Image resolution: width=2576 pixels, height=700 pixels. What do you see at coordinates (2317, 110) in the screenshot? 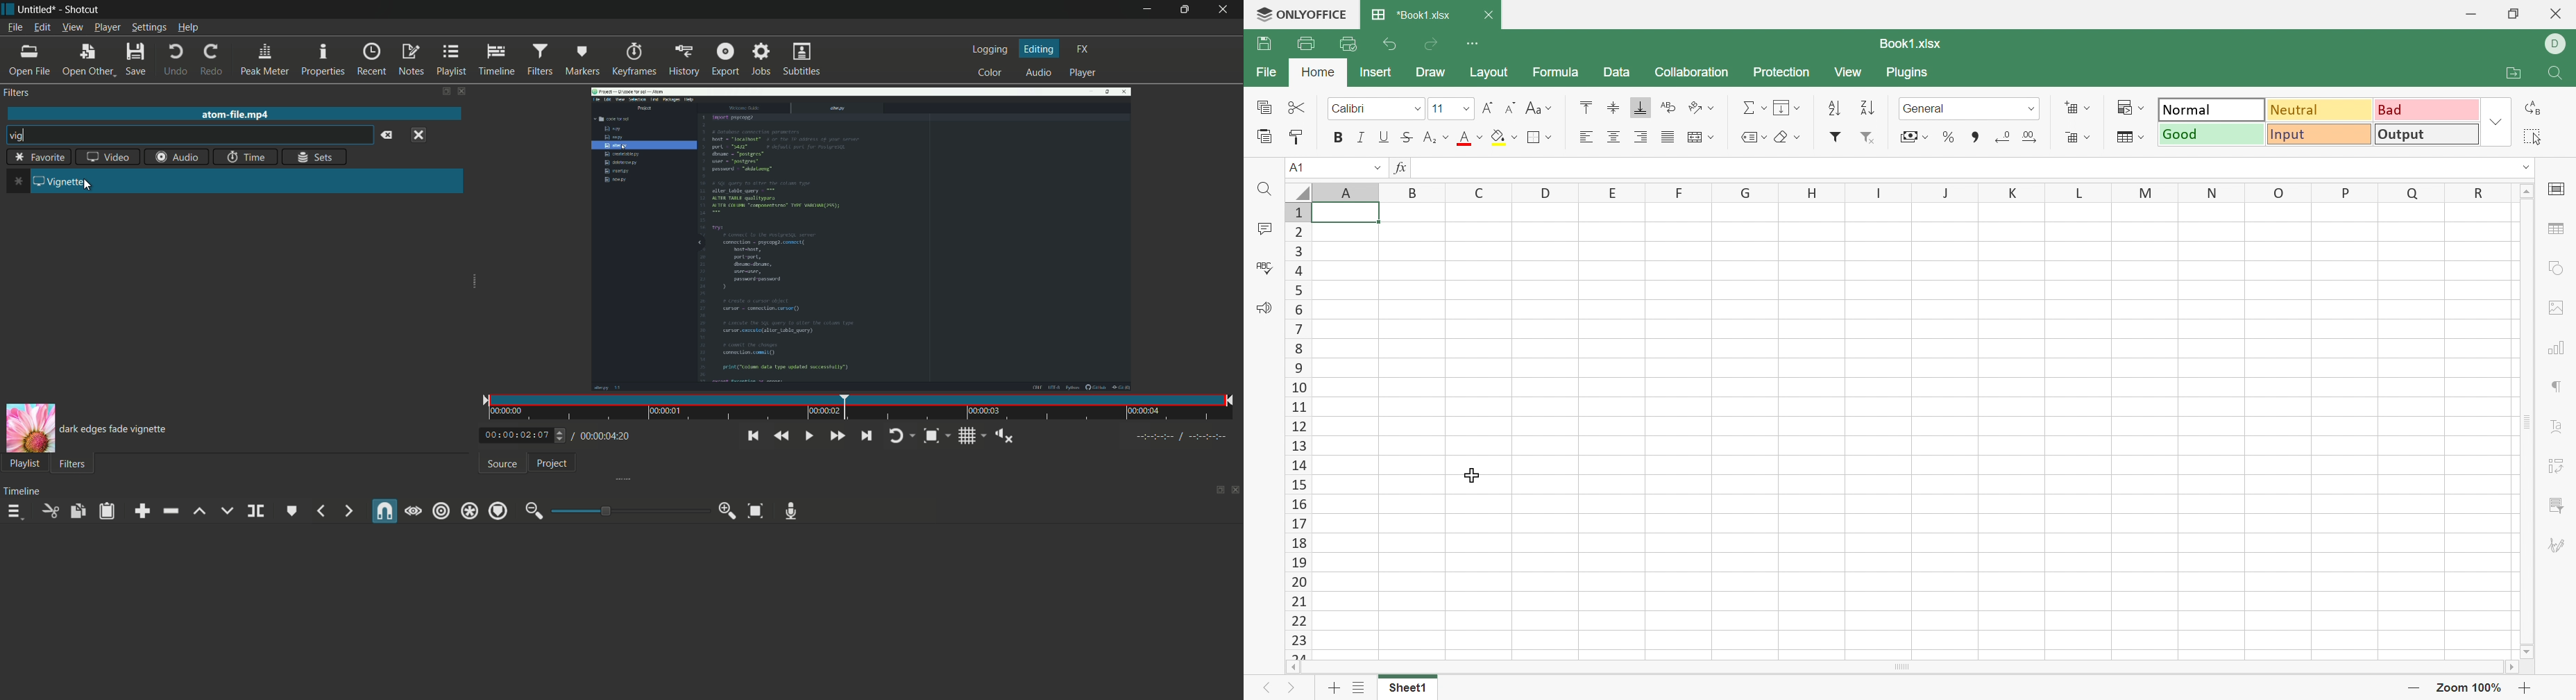
I see `Neutral` at bounding box center [2317, 110].